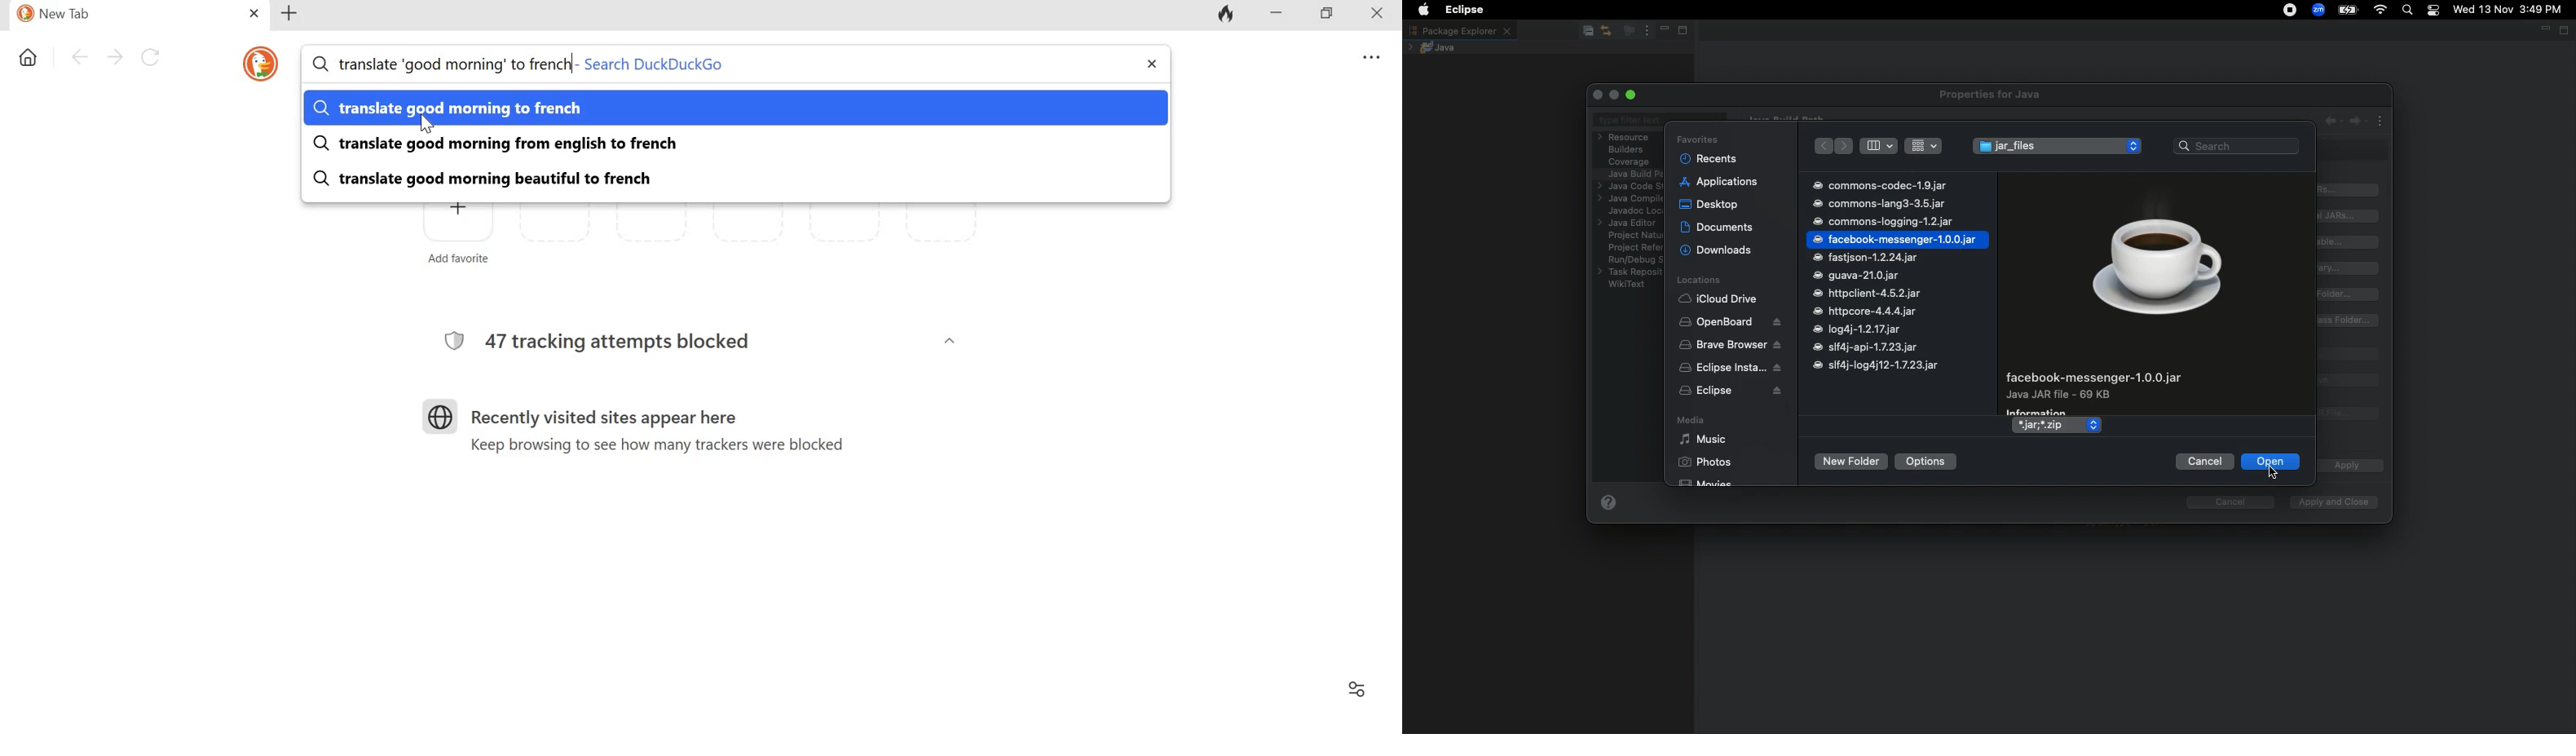 This screenshot has height=756, width=2576. Describe the element at coordinates (2093, 390) in the screenshot. I see `facebook-messenger-1.0.0.jar Java JAR file - 69 KB Information` at that location.